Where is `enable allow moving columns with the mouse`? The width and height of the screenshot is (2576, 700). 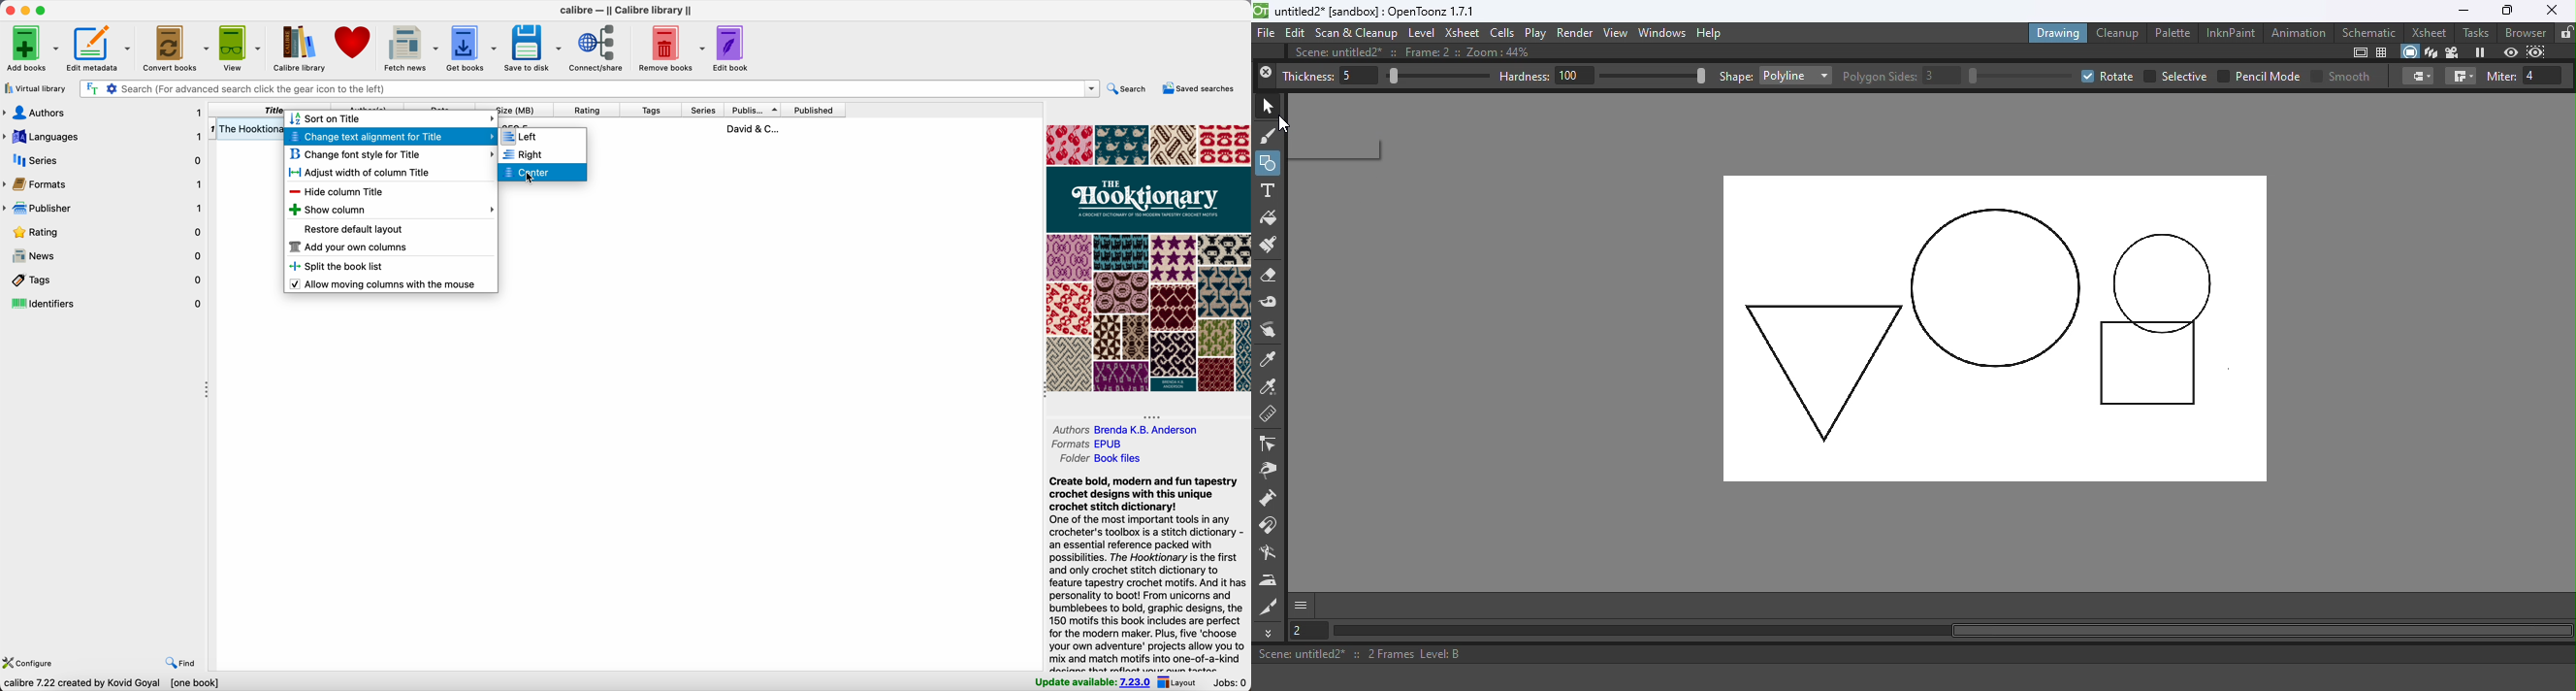
enable allow moving columns with the mouse is located at coordinates (384, 285).